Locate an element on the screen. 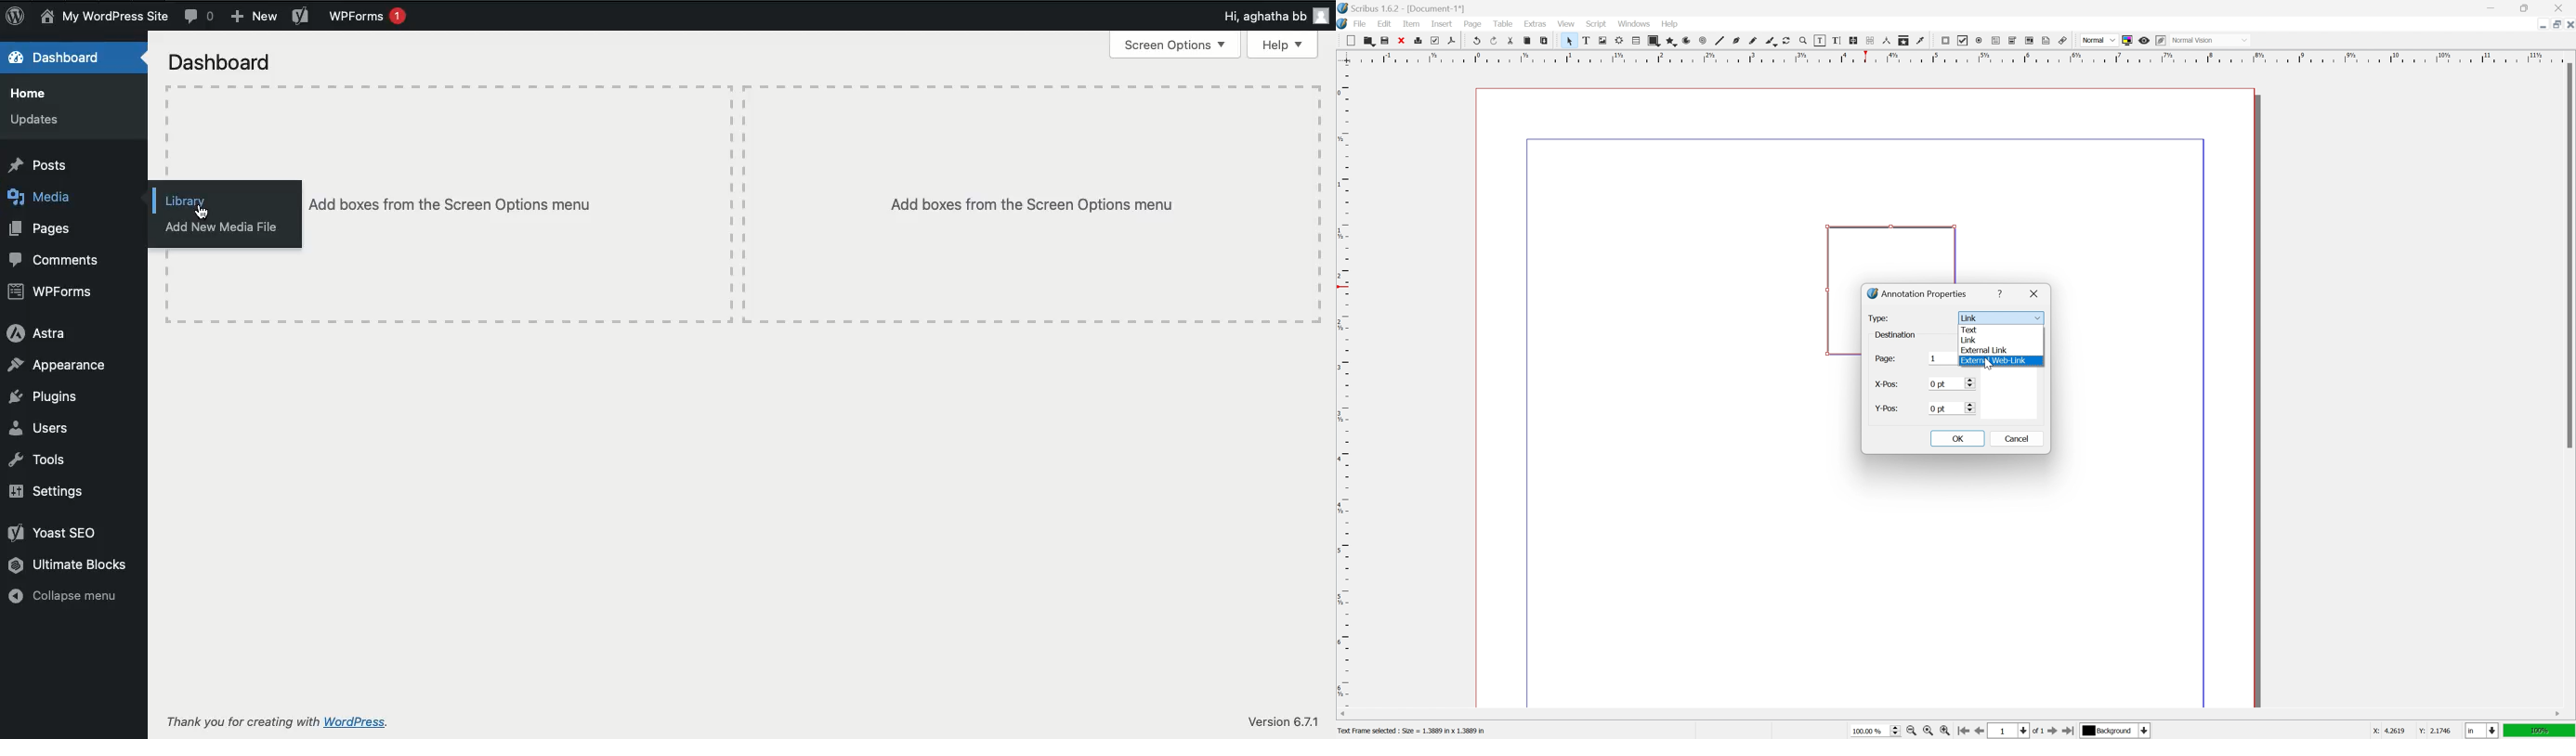 The width and height of the screenshot is (2576, 756). Help is located at coordinates (1284, 45).